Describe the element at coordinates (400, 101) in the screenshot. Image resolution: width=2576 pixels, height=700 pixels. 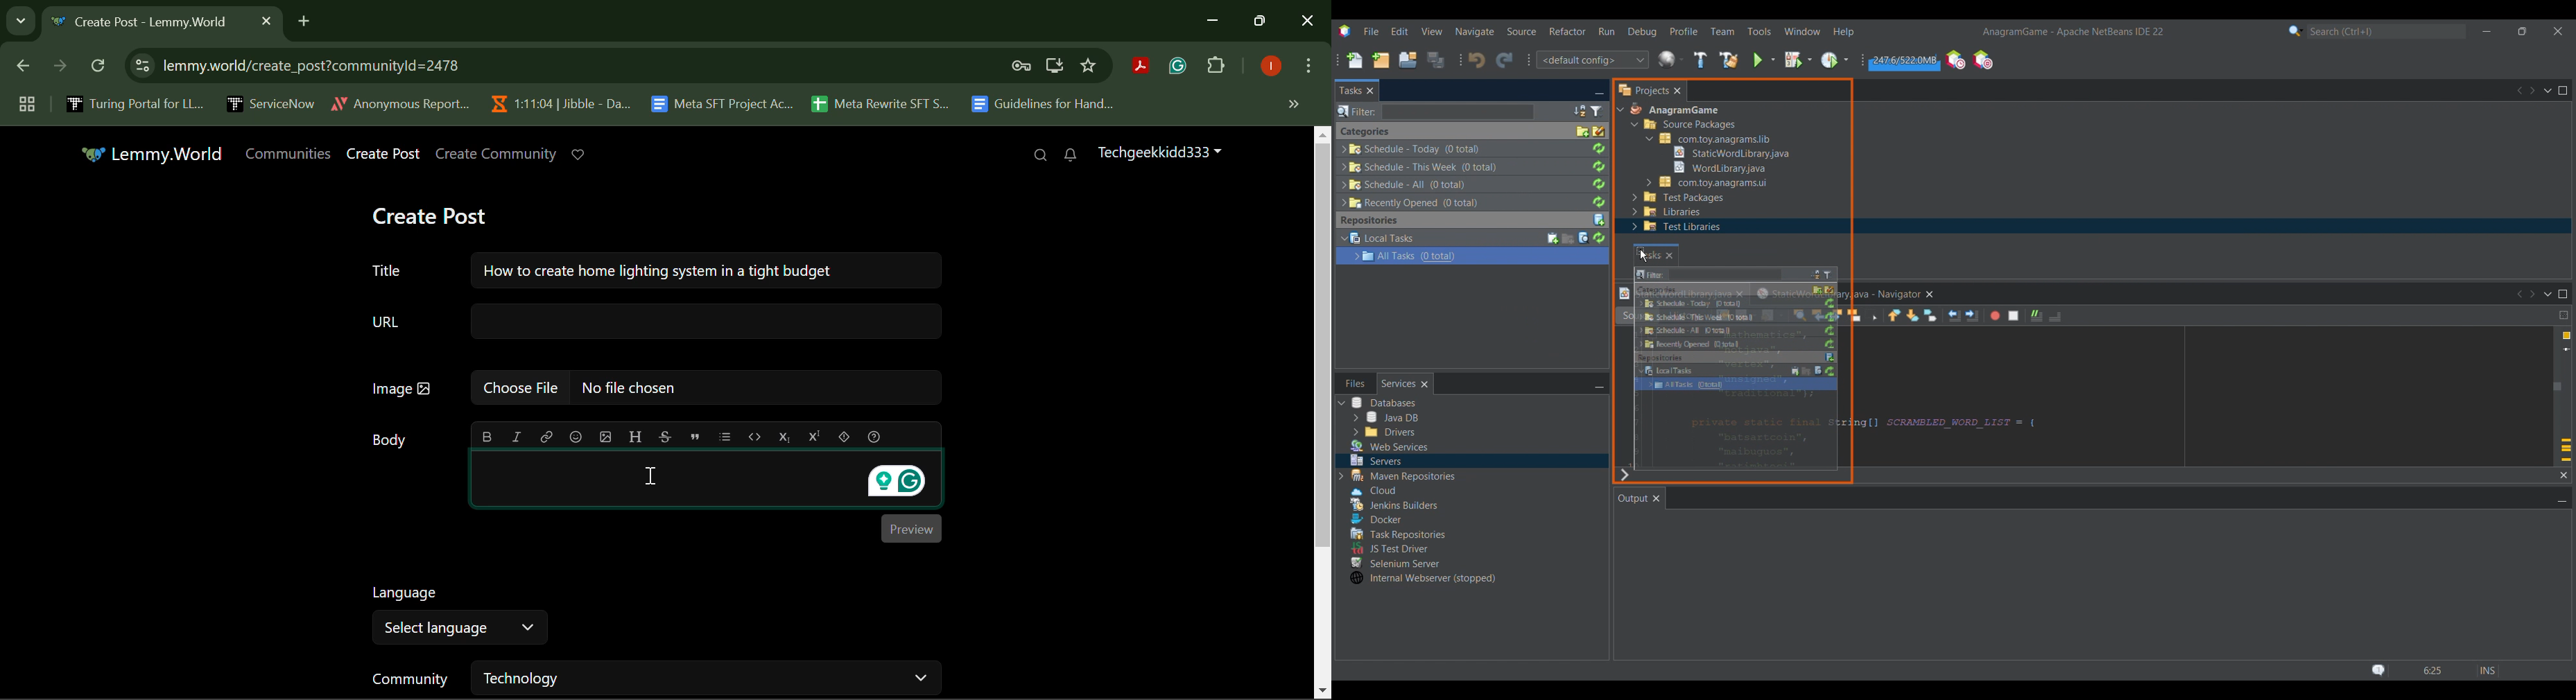
I see `Anonymous Report` at that location.